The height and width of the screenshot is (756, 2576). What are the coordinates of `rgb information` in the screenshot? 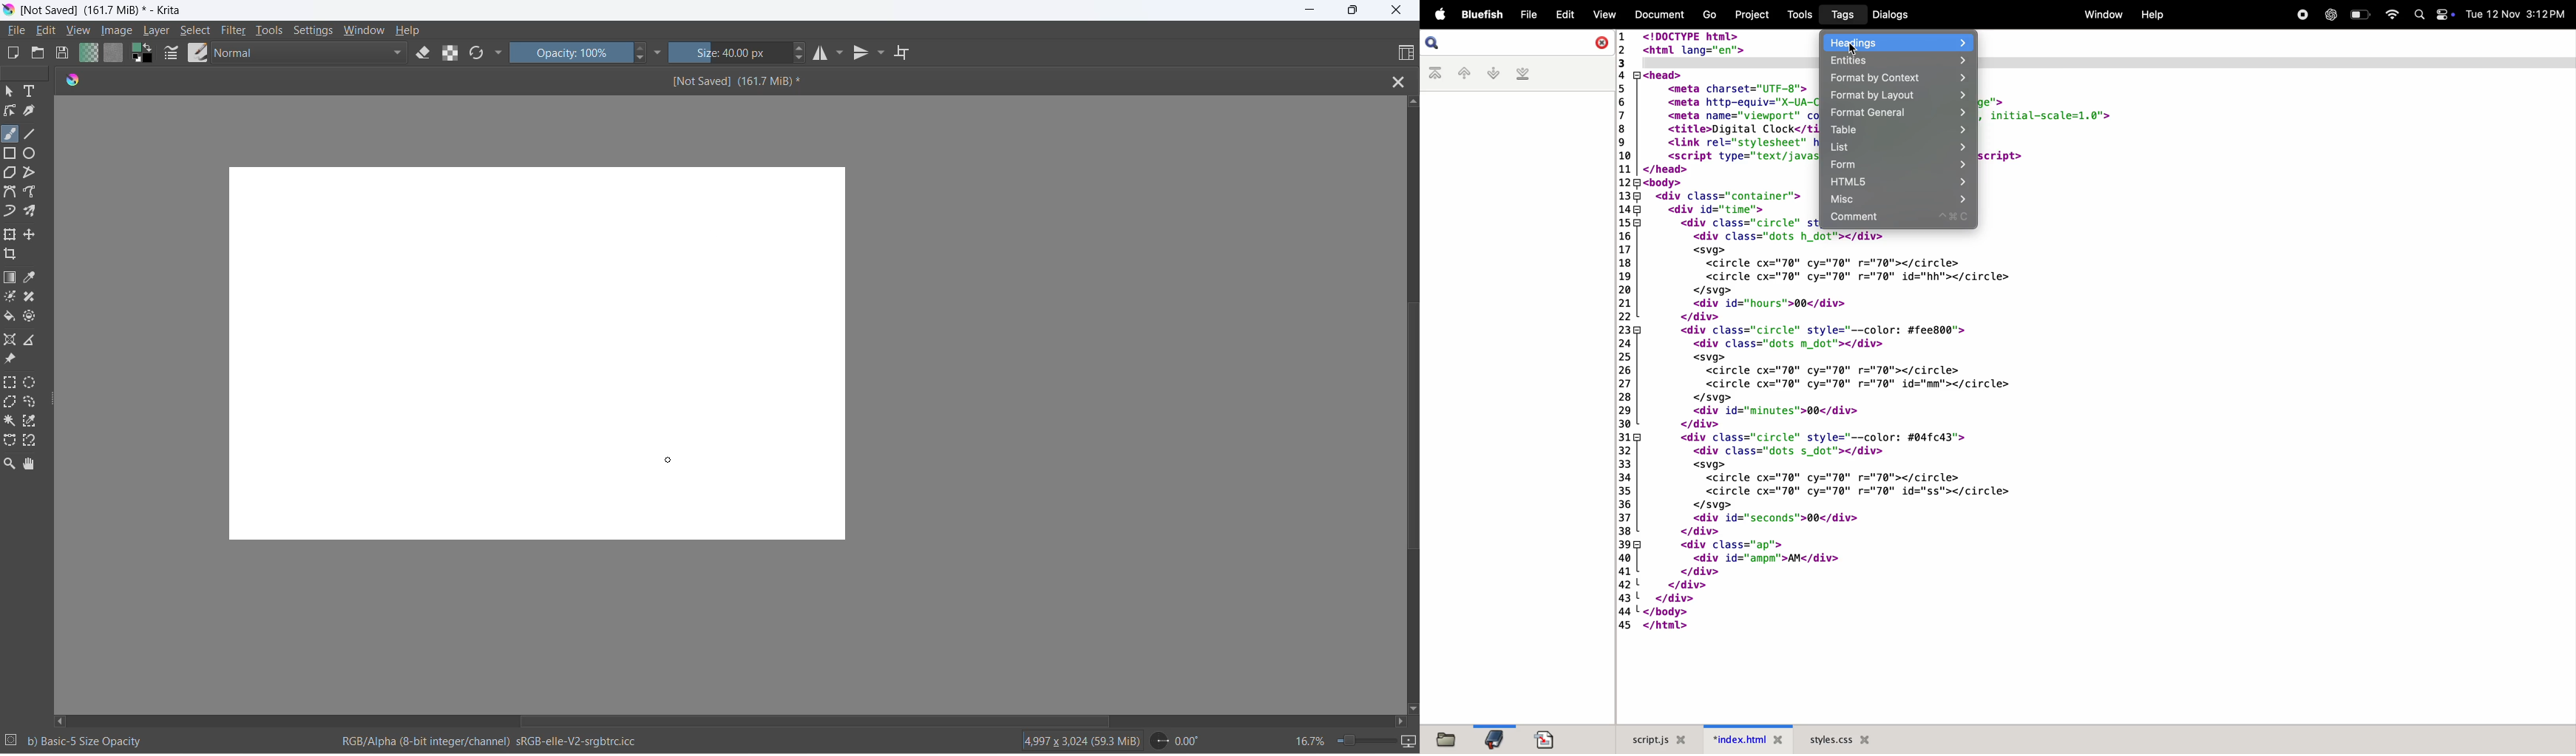 It's located at (495, 741).